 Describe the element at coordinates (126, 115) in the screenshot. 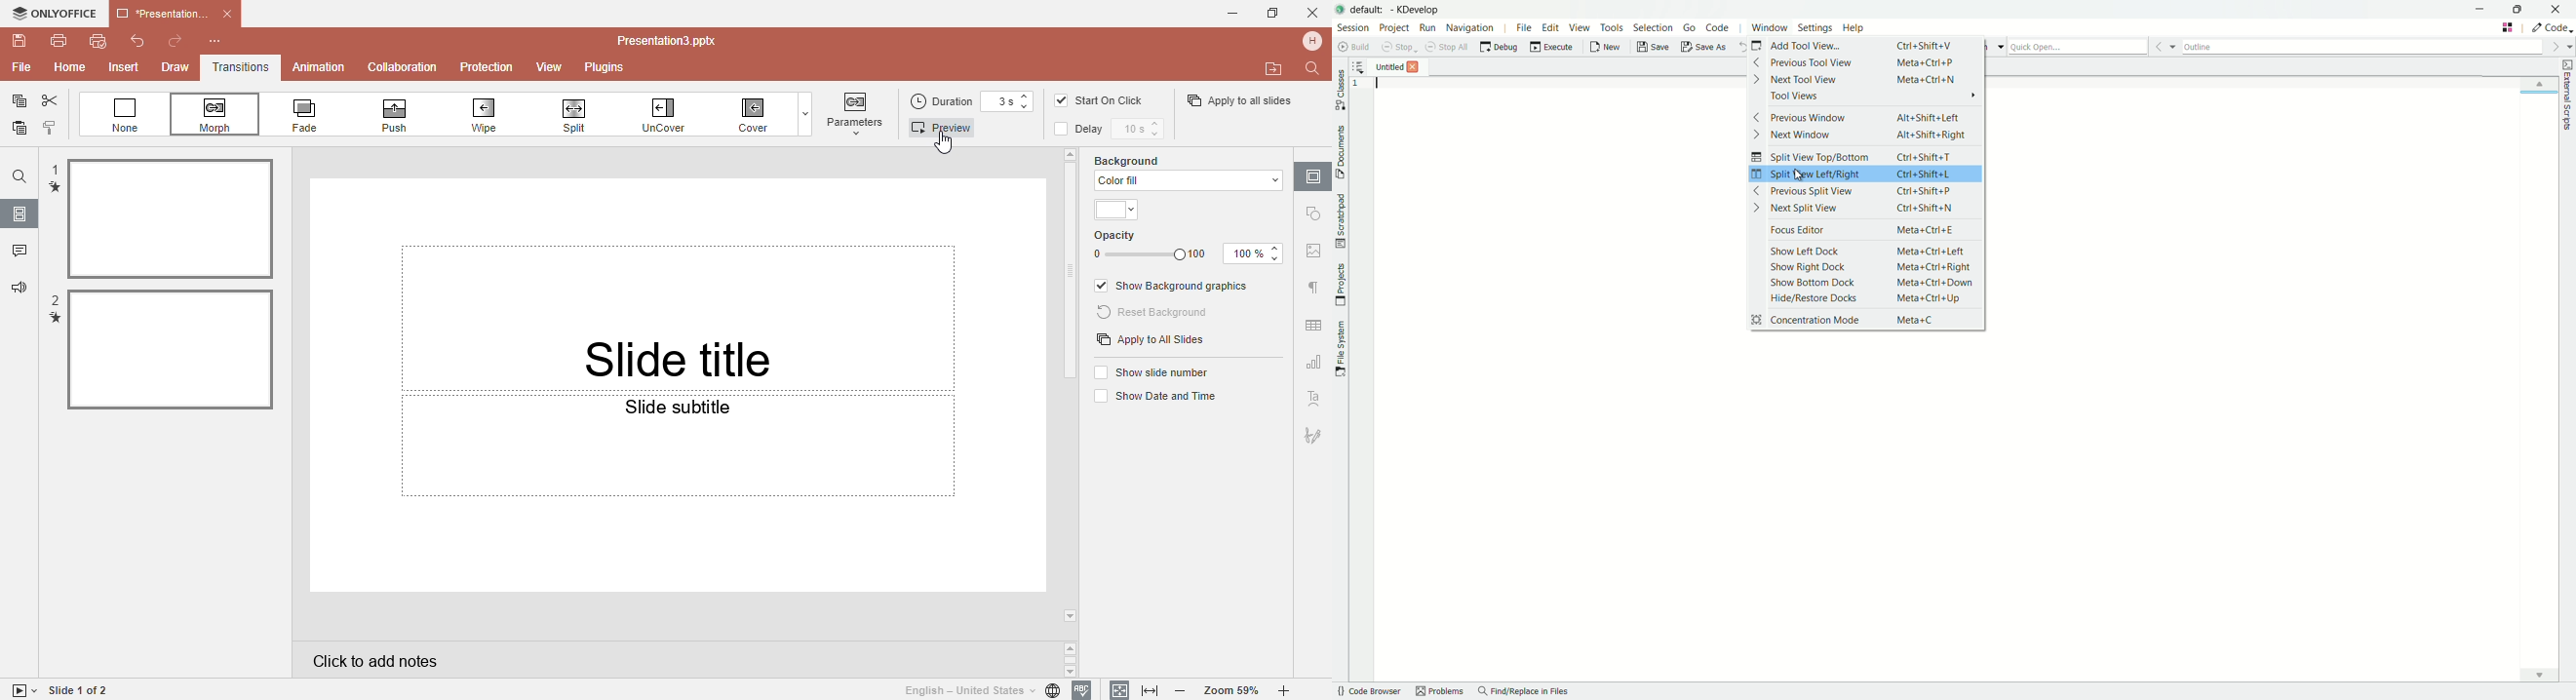

I see `None` at that location.